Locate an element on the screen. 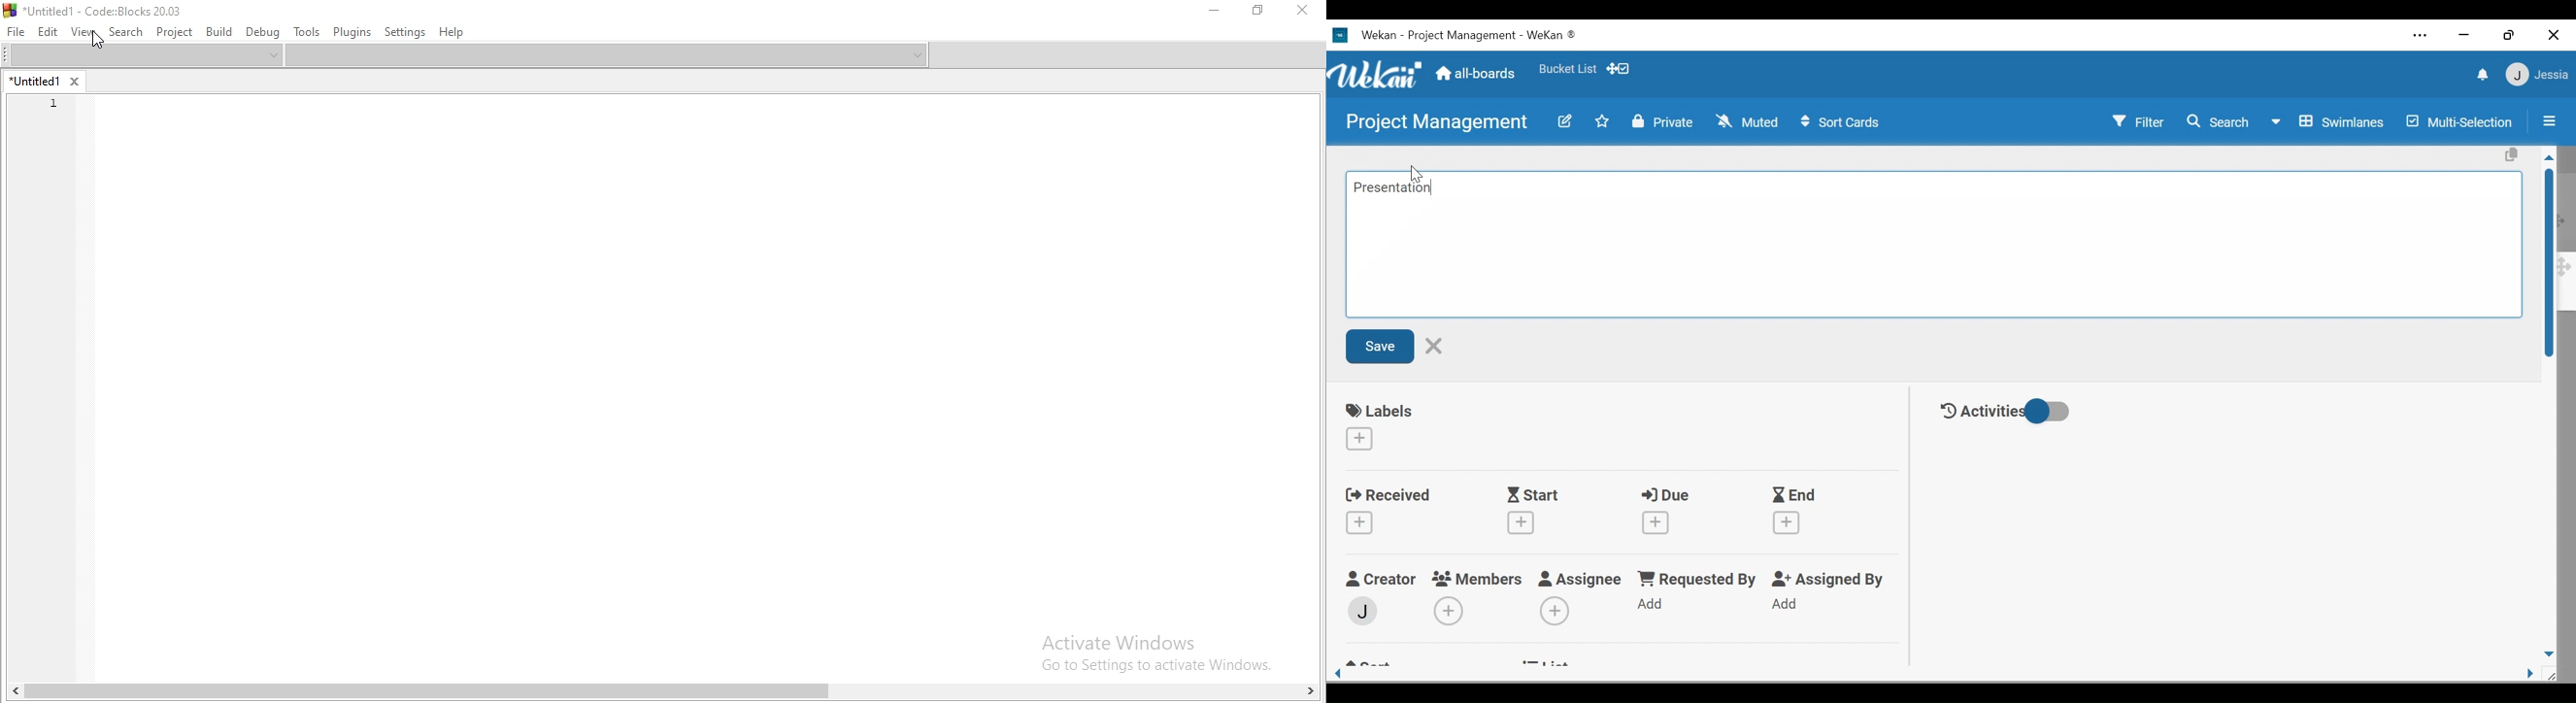 This screenshot has height=728, width=2576. Tools  is located at coordinates (305, 31).